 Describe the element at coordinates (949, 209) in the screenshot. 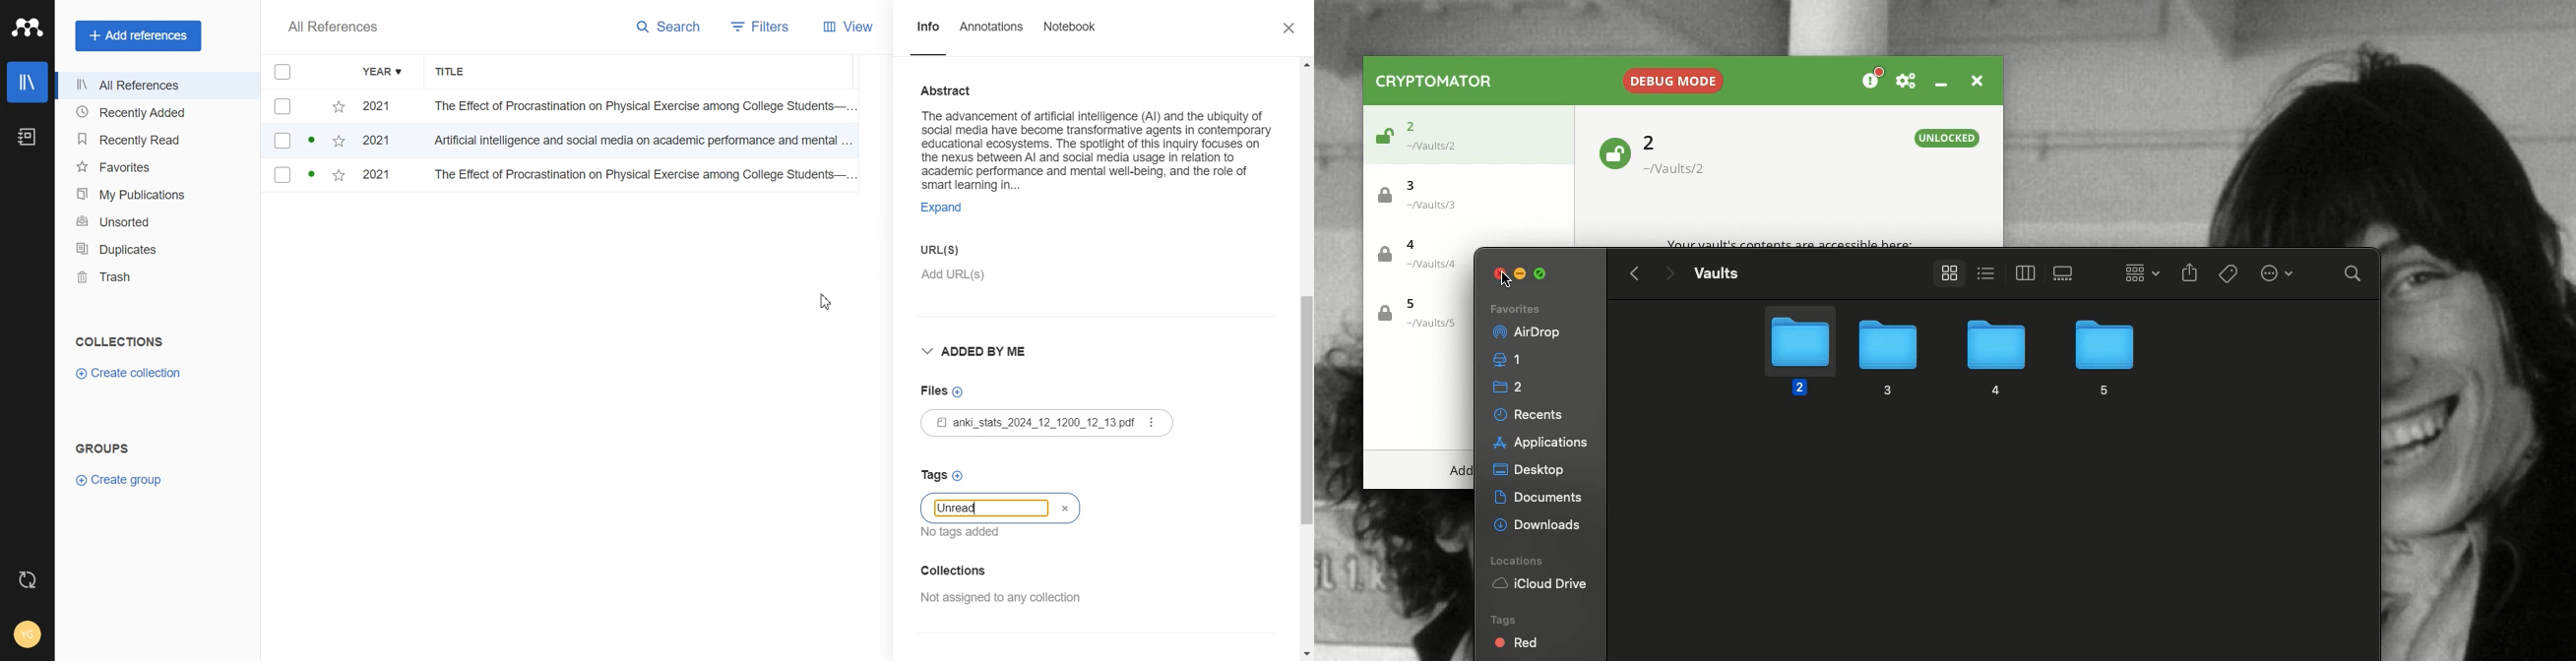

I see `EXPAND` at that location.